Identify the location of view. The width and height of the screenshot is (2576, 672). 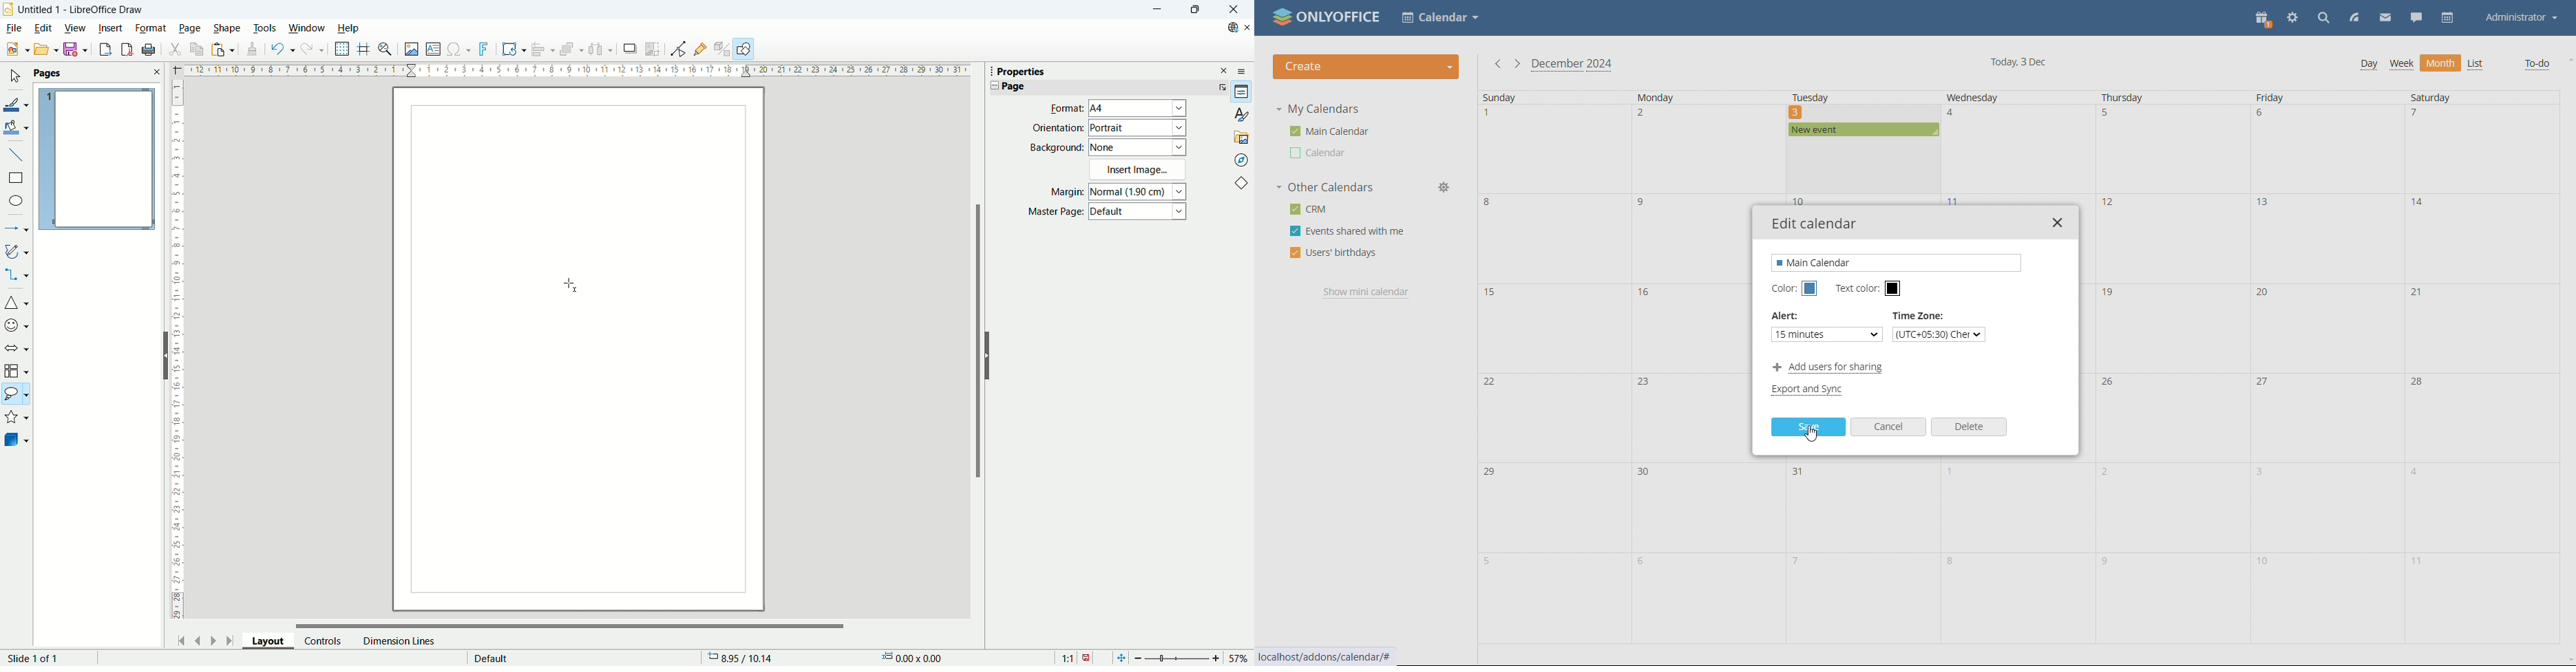
(76, 27).